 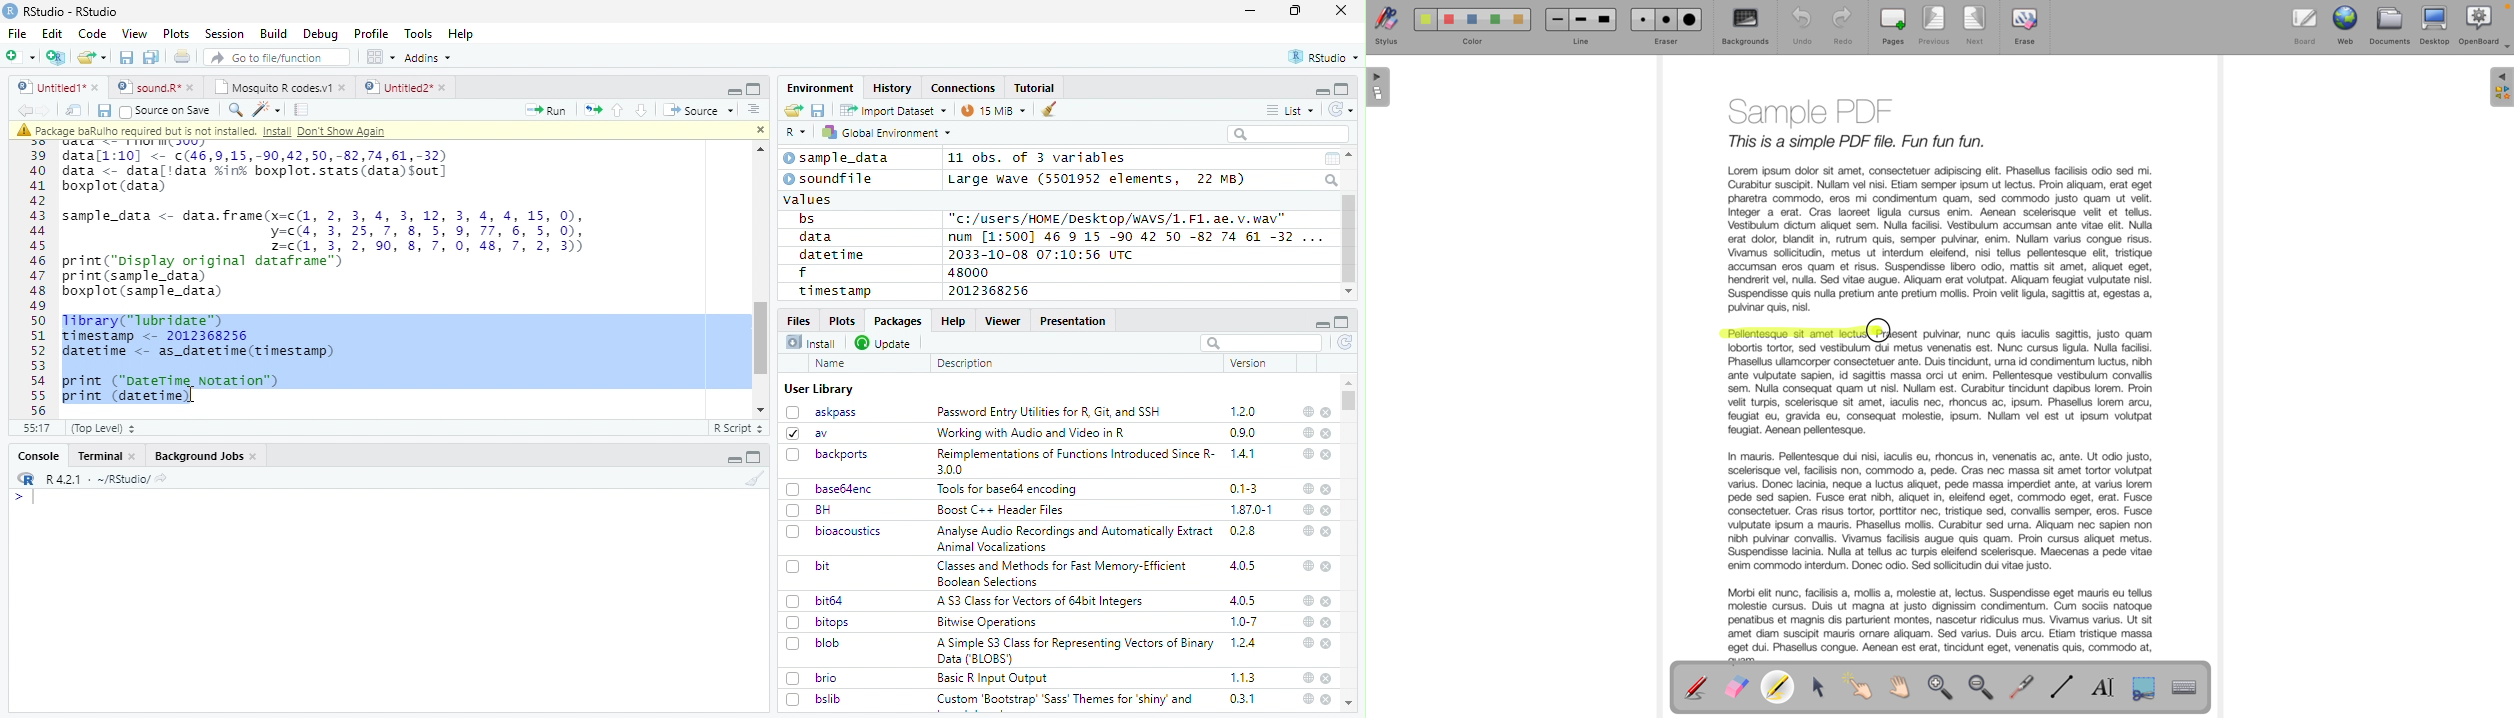 I want to click on minimize, so click(x=733, y=89).